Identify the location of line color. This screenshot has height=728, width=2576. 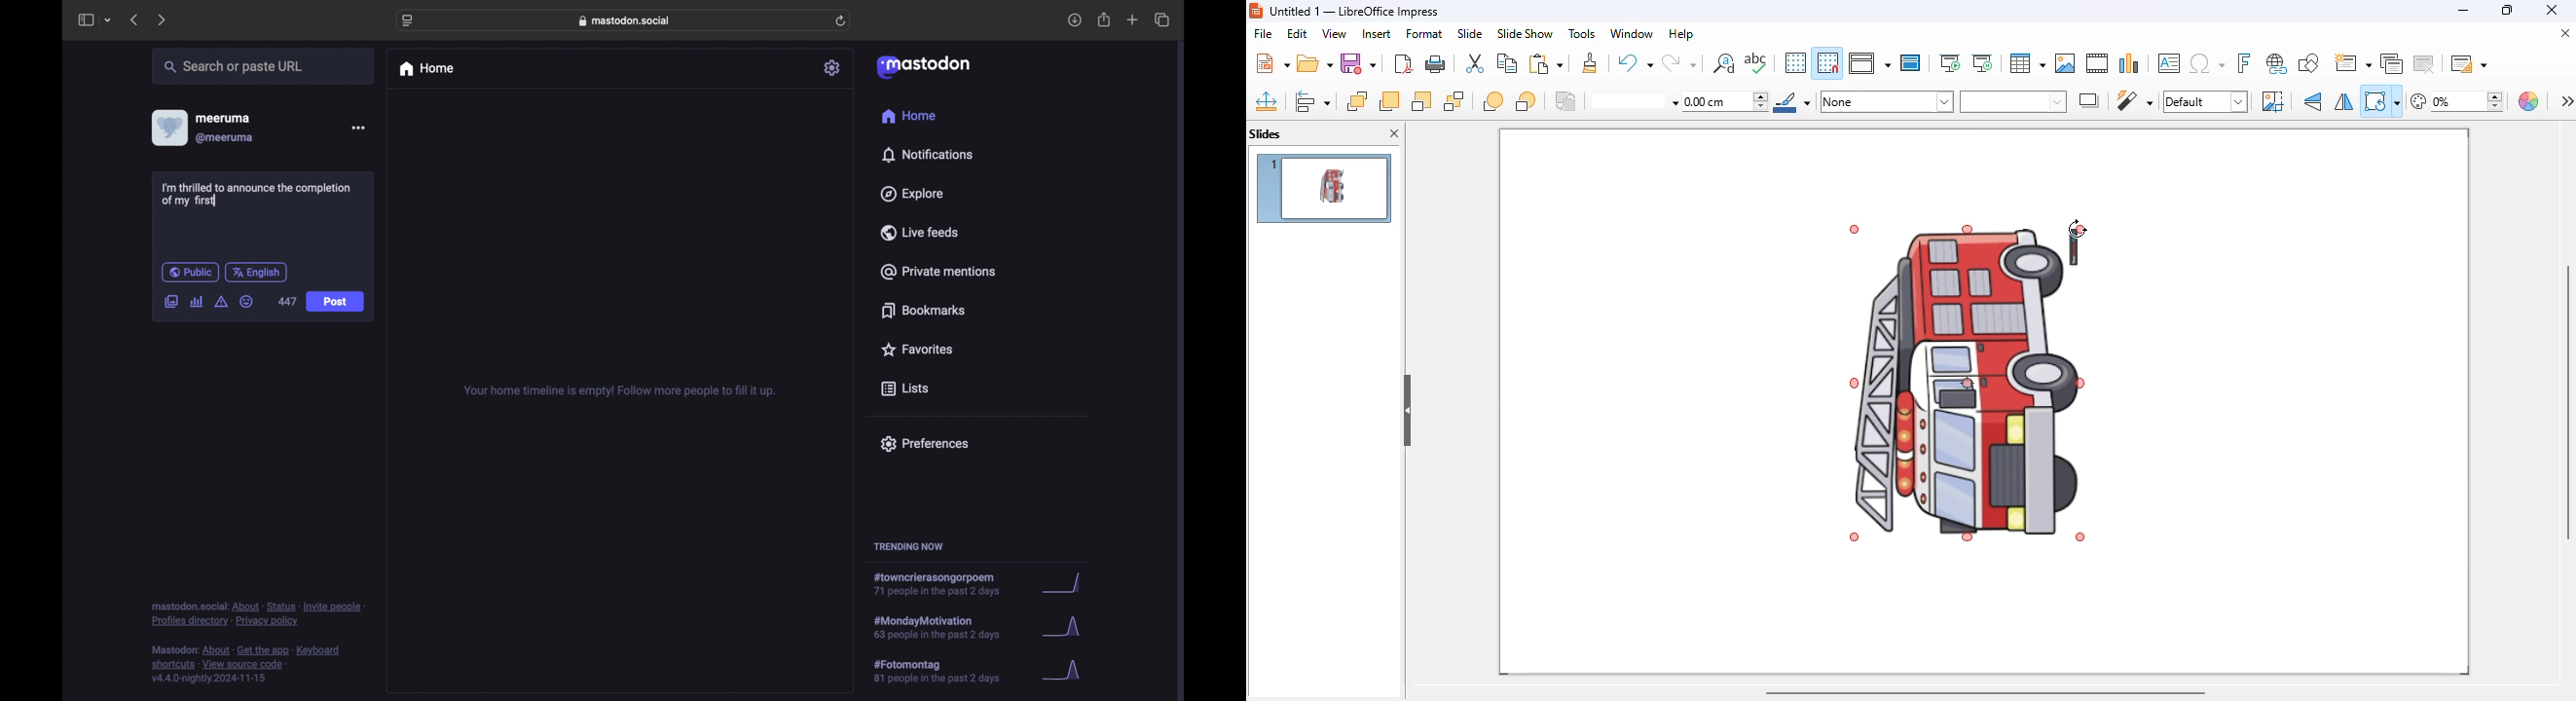
(1792, 101).